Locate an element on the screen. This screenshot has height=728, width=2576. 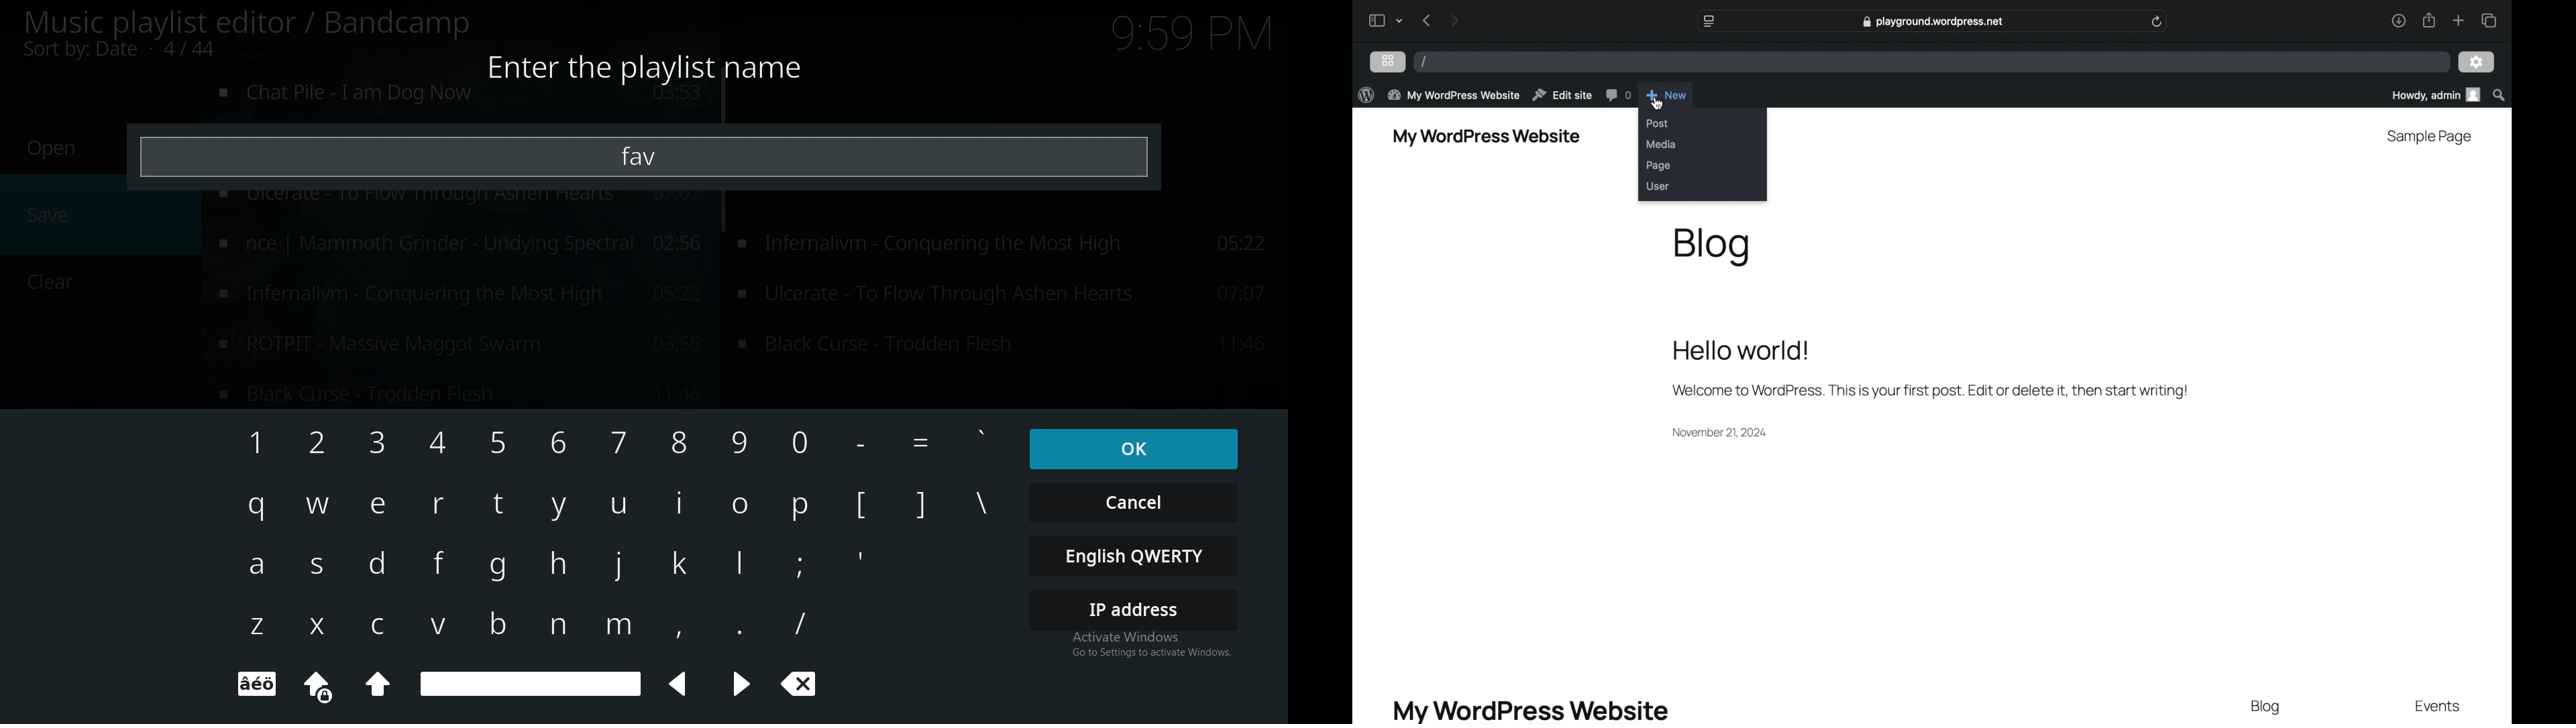
keyboard input is located at coordinates (618, 630).